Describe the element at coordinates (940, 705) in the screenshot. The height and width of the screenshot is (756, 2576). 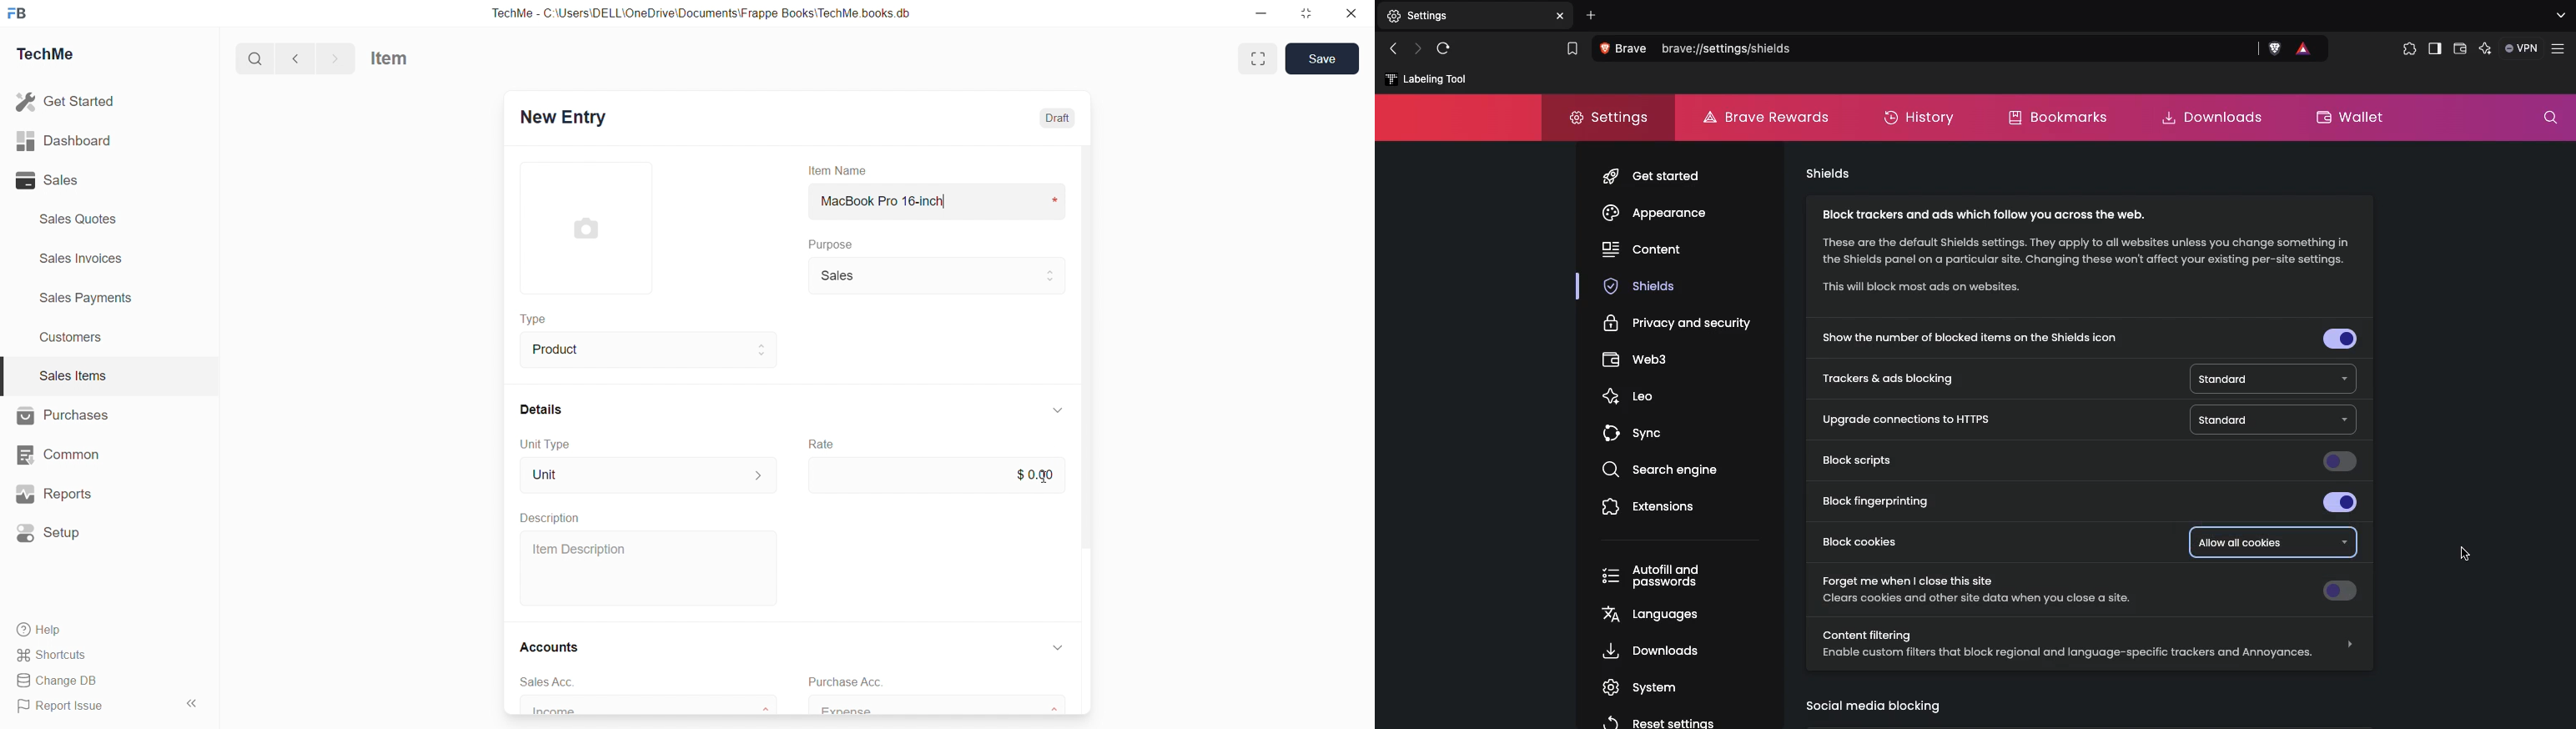
I see `Expense` at that location.